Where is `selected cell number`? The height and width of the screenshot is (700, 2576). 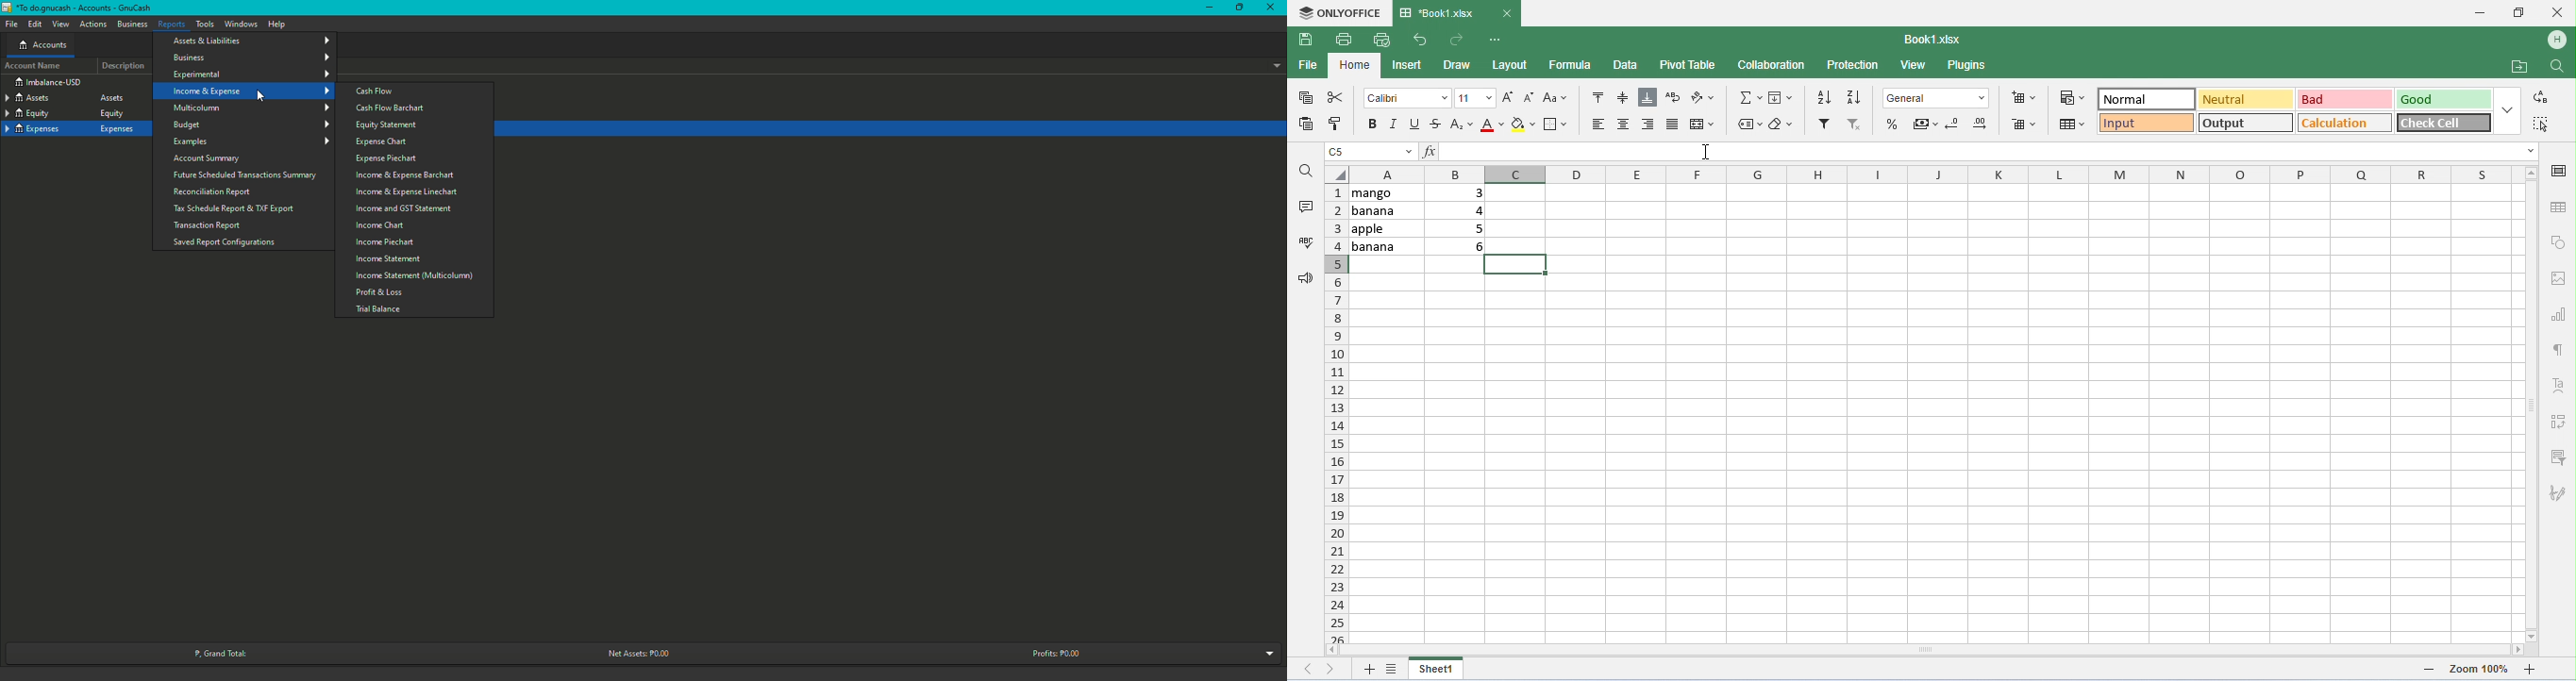
selected cell number is located at coordinates (1372, 151).